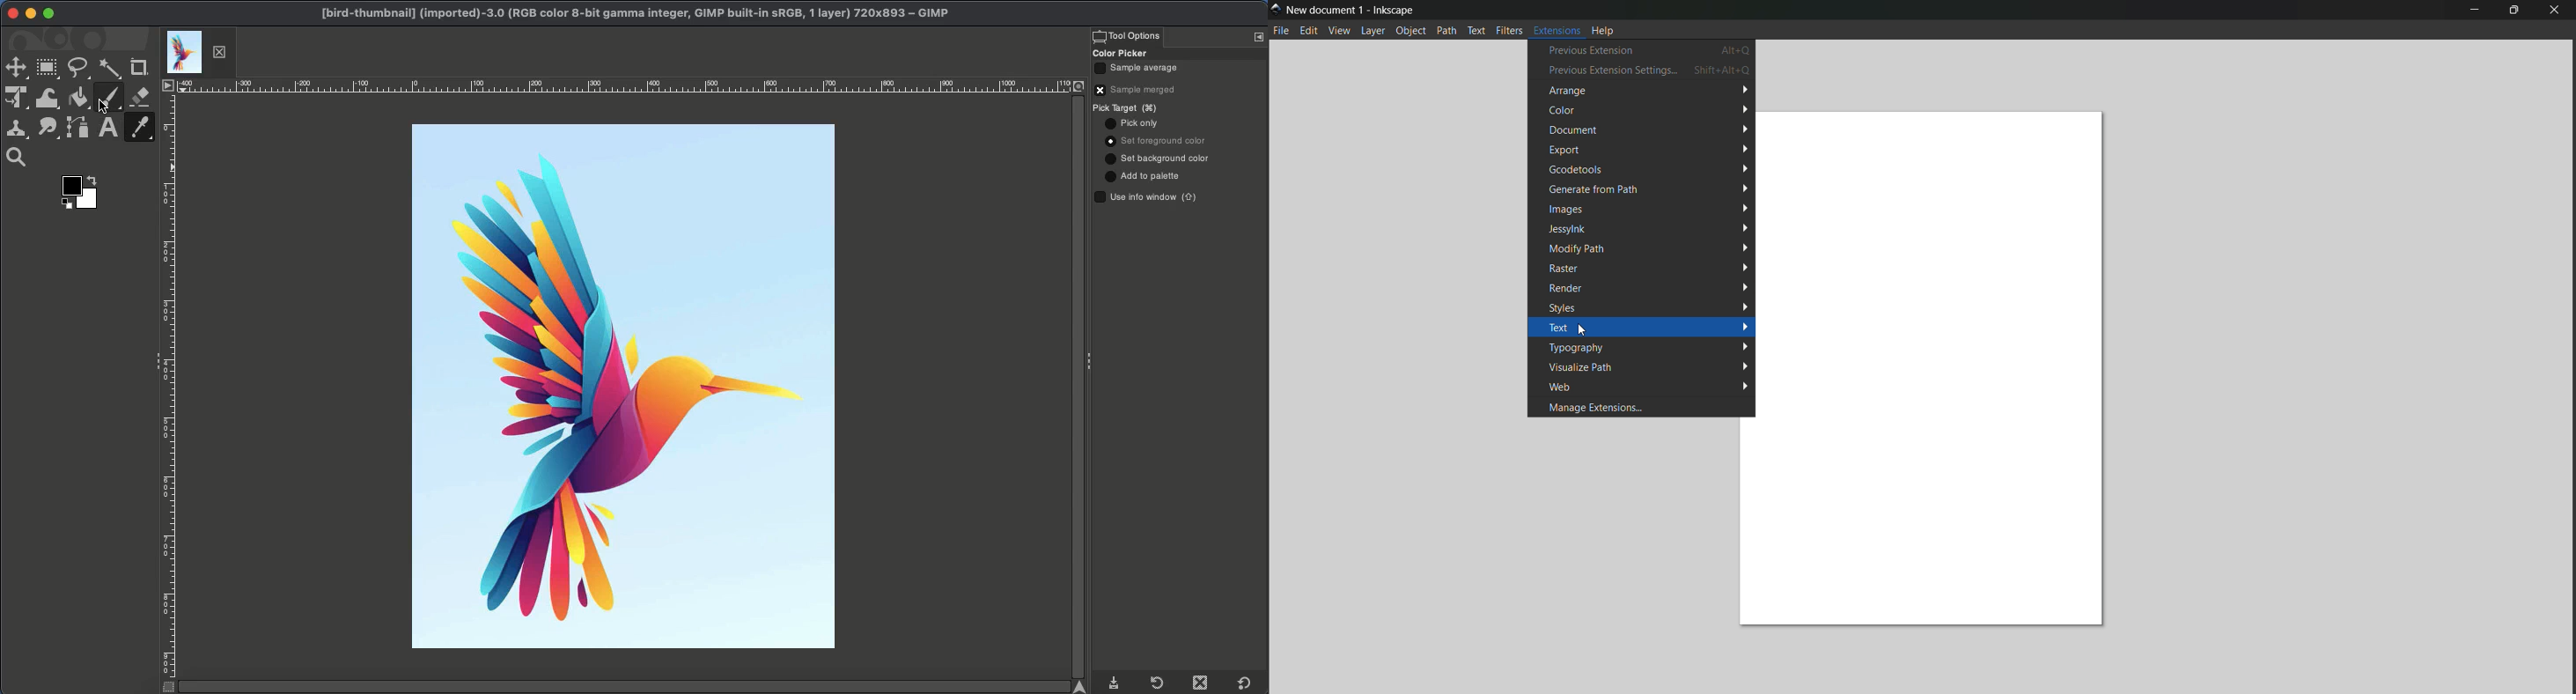 This screenshot has height=700, width=2576. What do you see at coordinates (17, 131) in the screenshot?
I see `Clone` at bounding box center [17, 131].